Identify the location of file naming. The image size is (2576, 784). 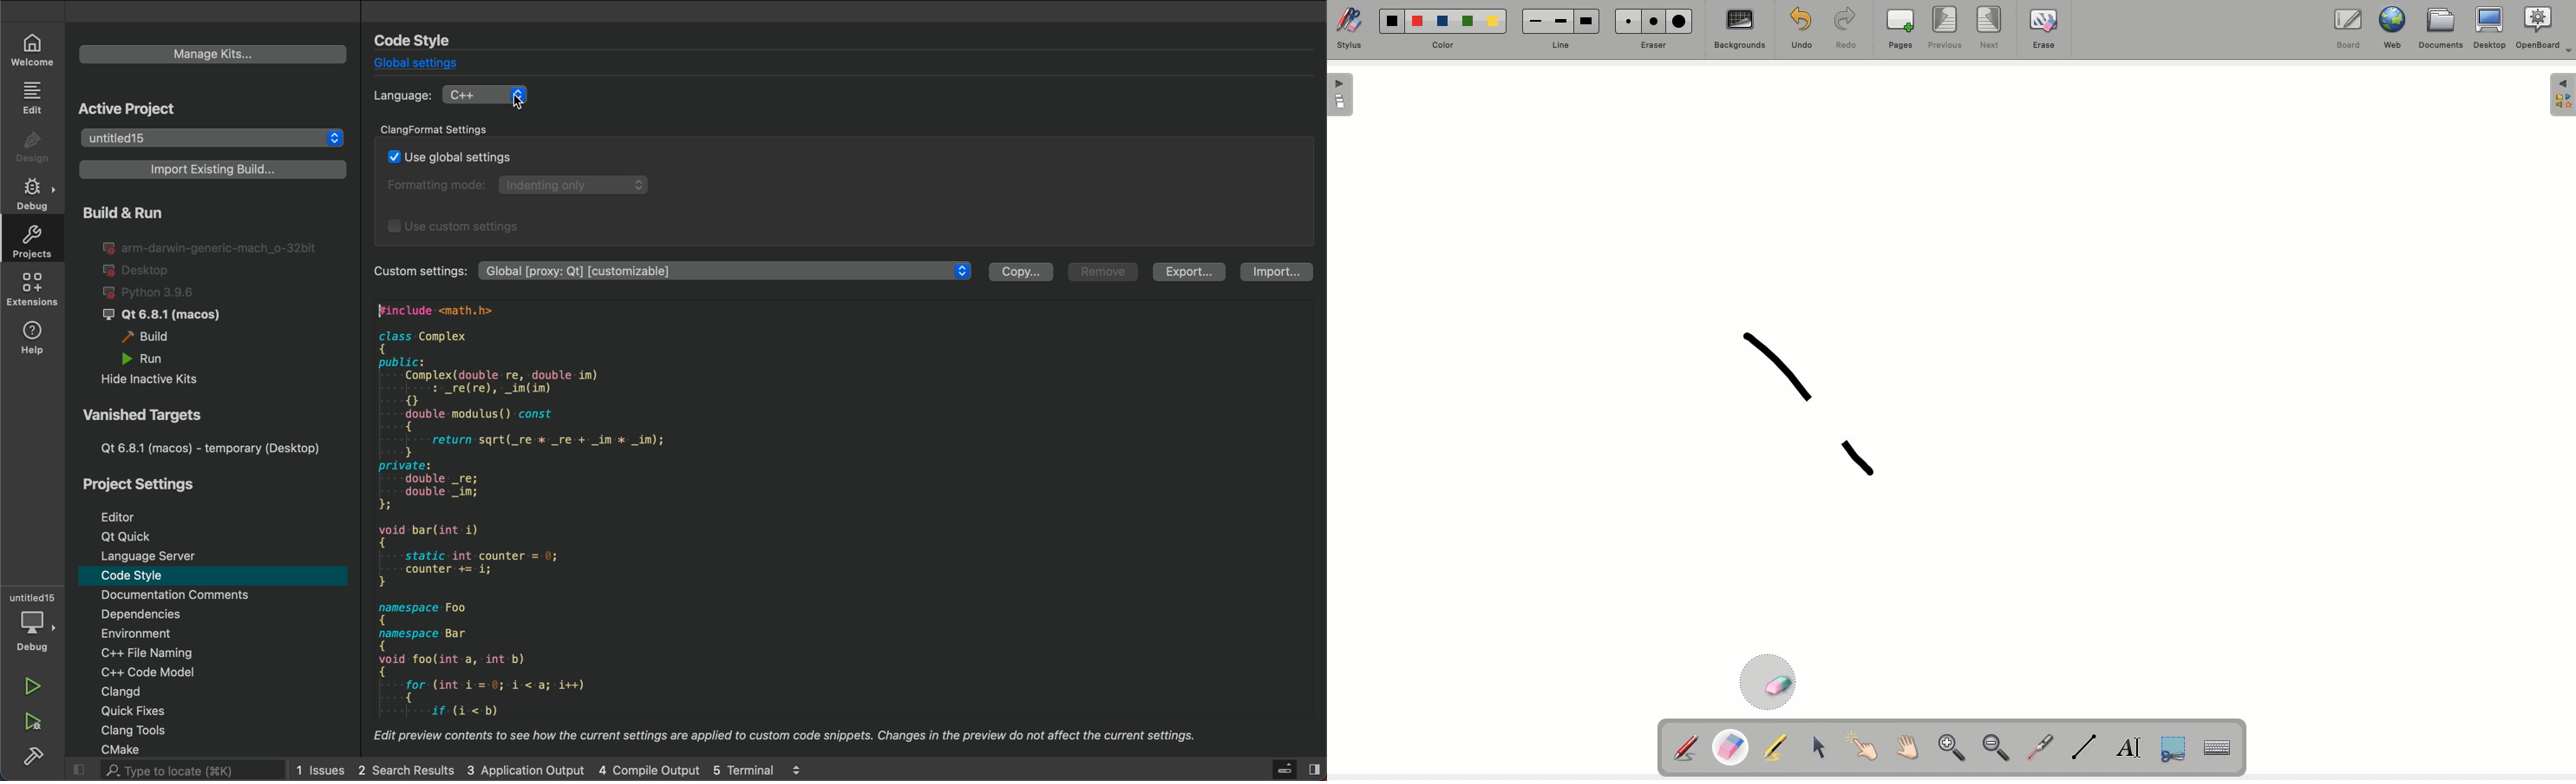
(160, 651).